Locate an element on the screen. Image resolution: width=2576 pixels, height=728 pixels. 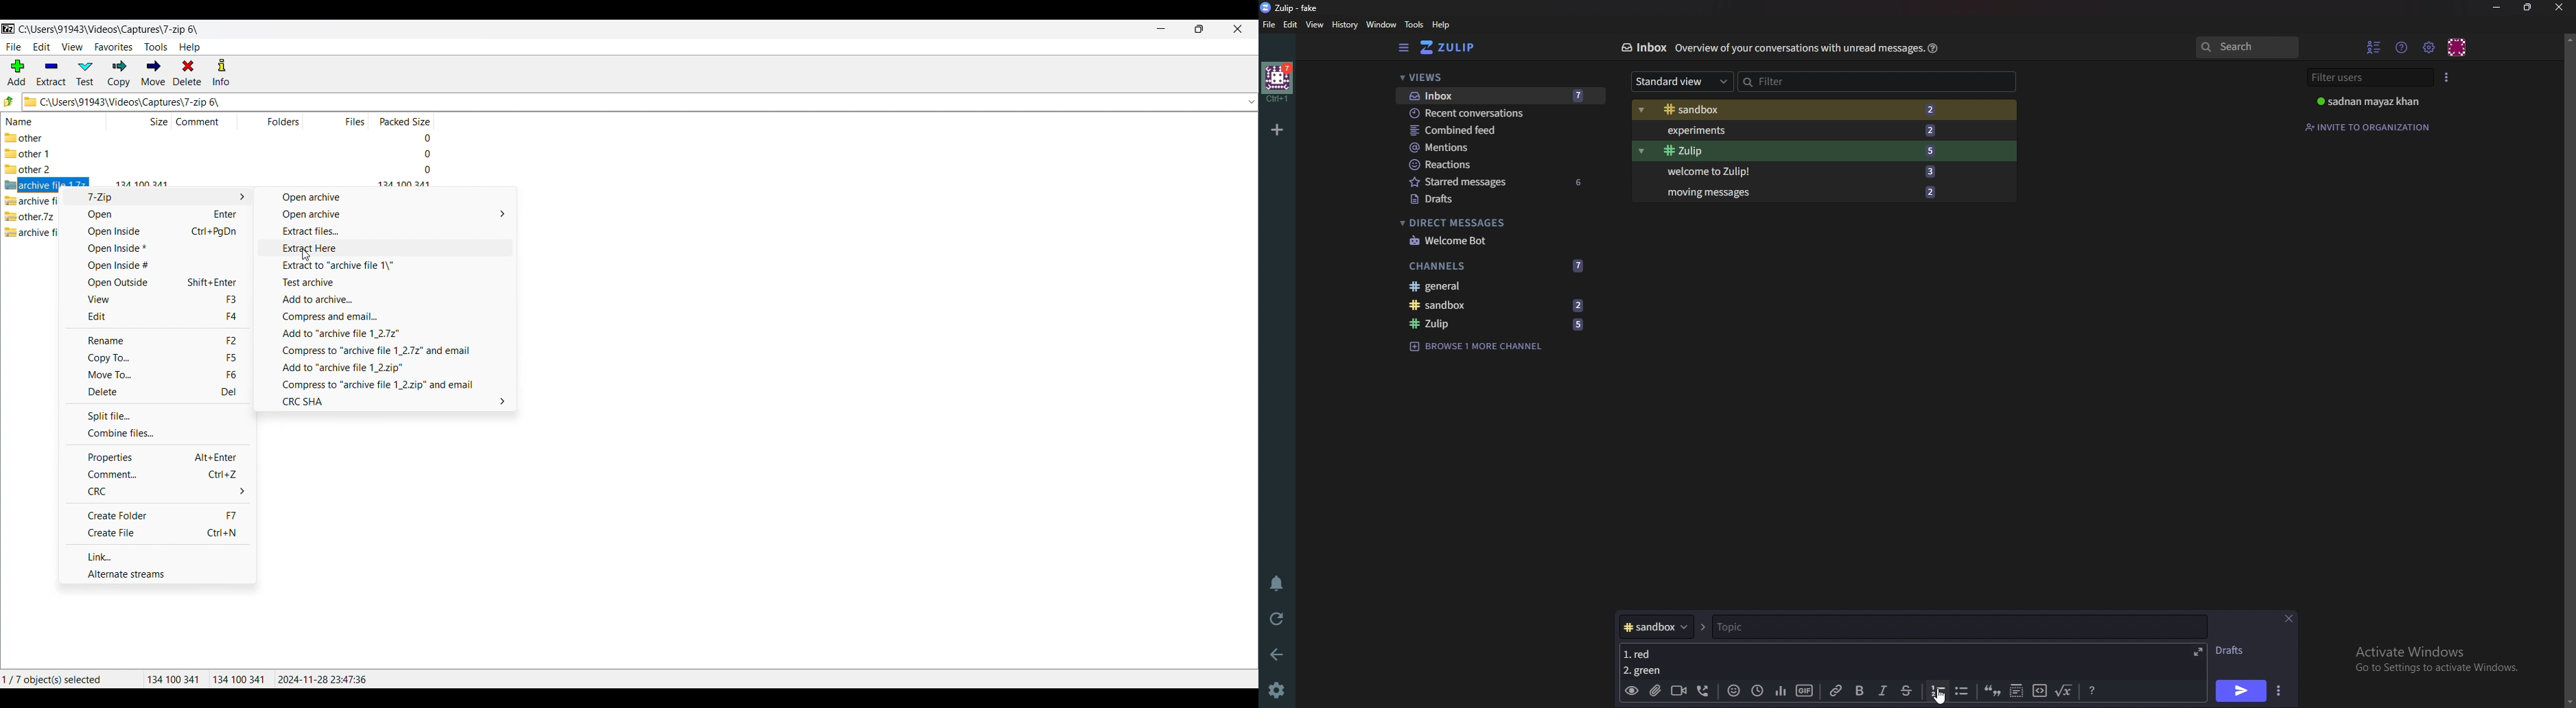
Folders column is located at coordinates (283, 121).